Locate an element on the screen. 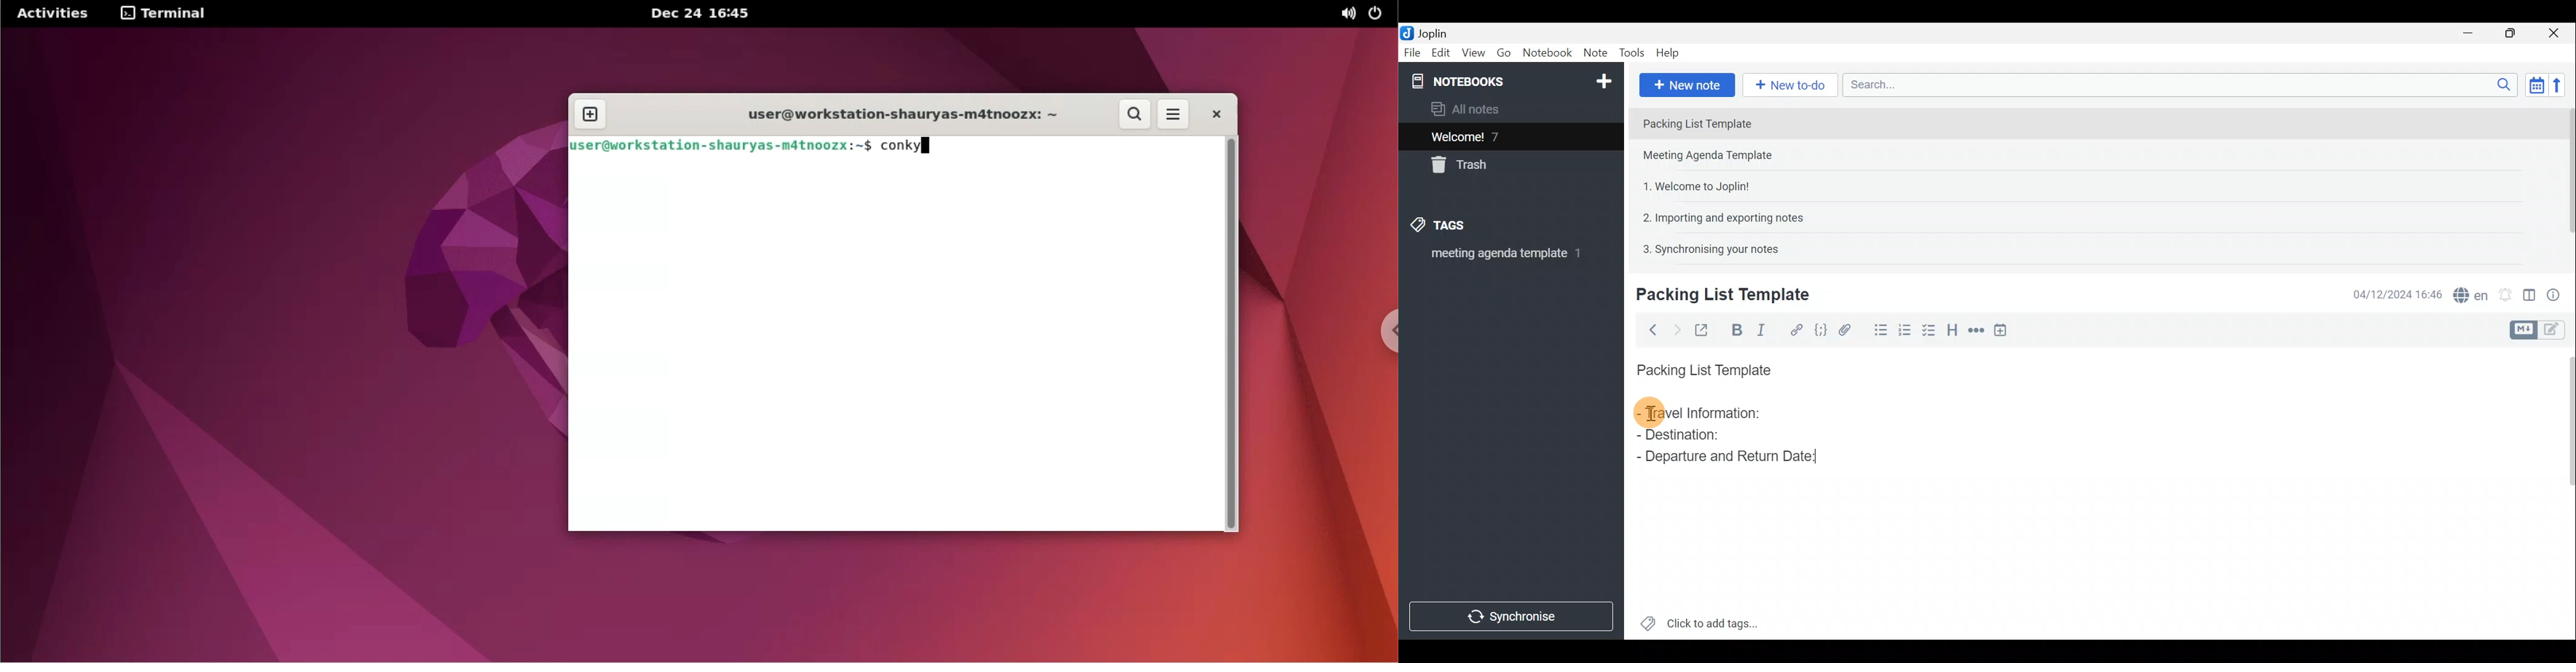 The image size is (2576, 672). Help is located at coordinates (1670, 54).